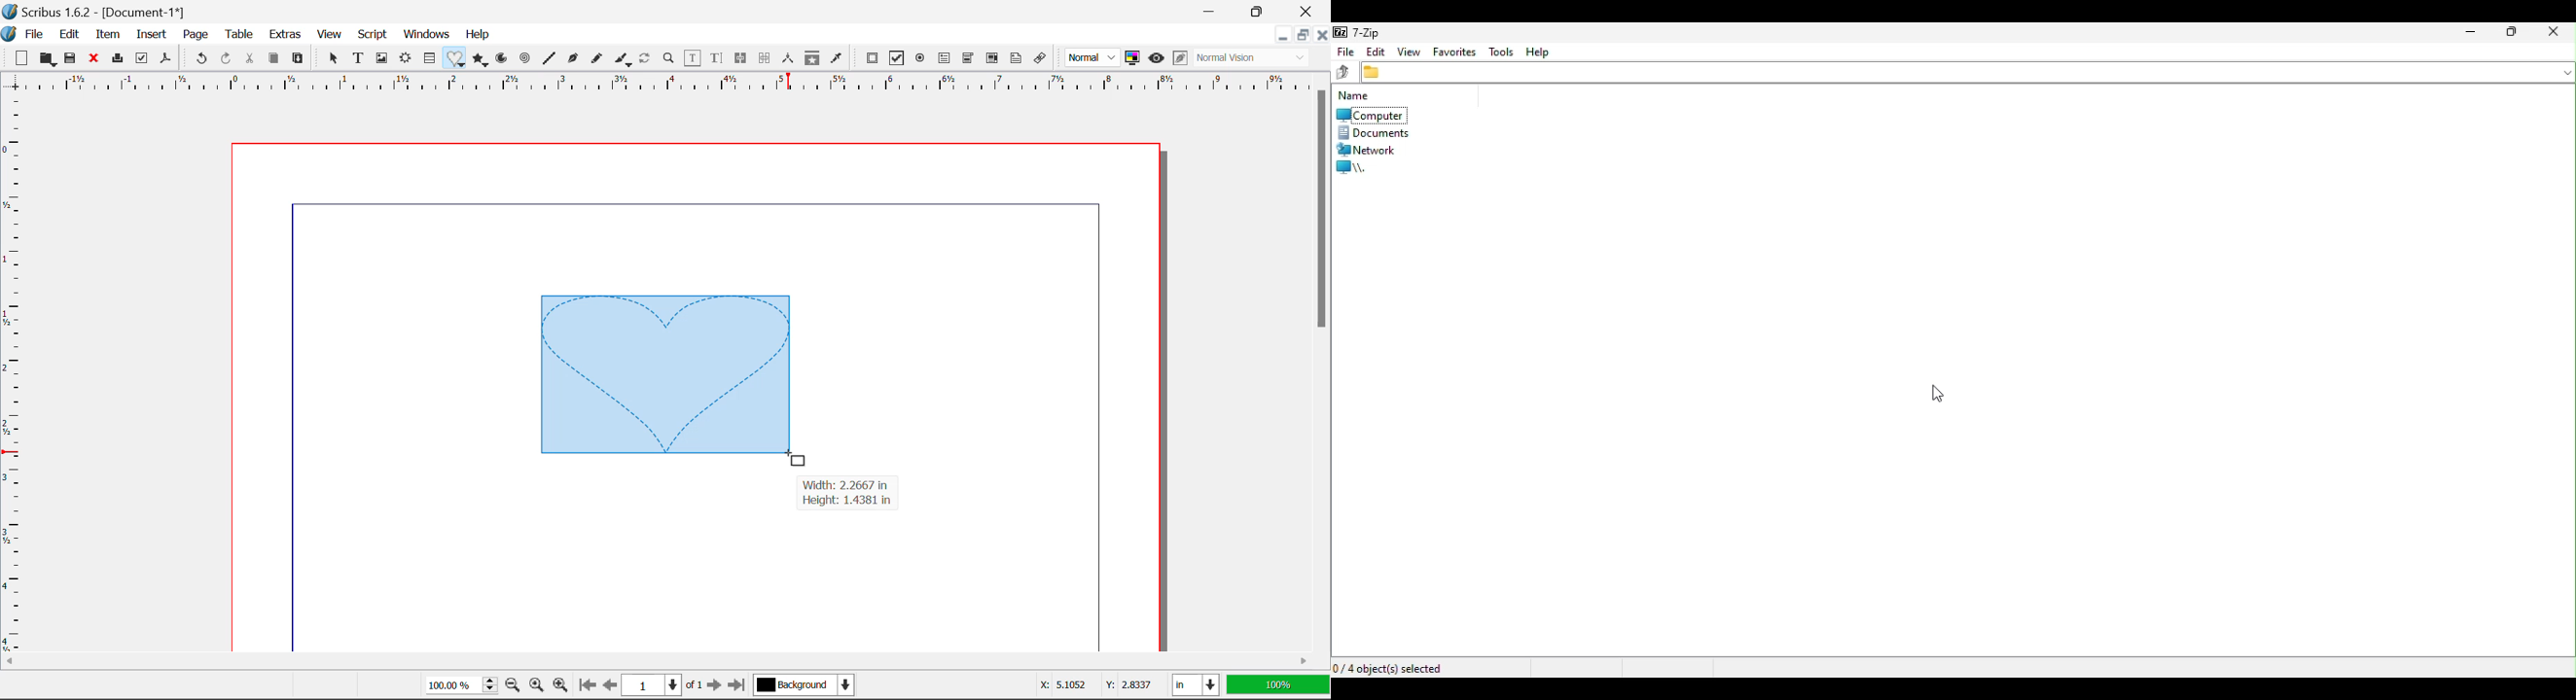  What do you see at coordinates (49, 59) in the screenshot?
I see `Open` at bounding box center [49, 59].